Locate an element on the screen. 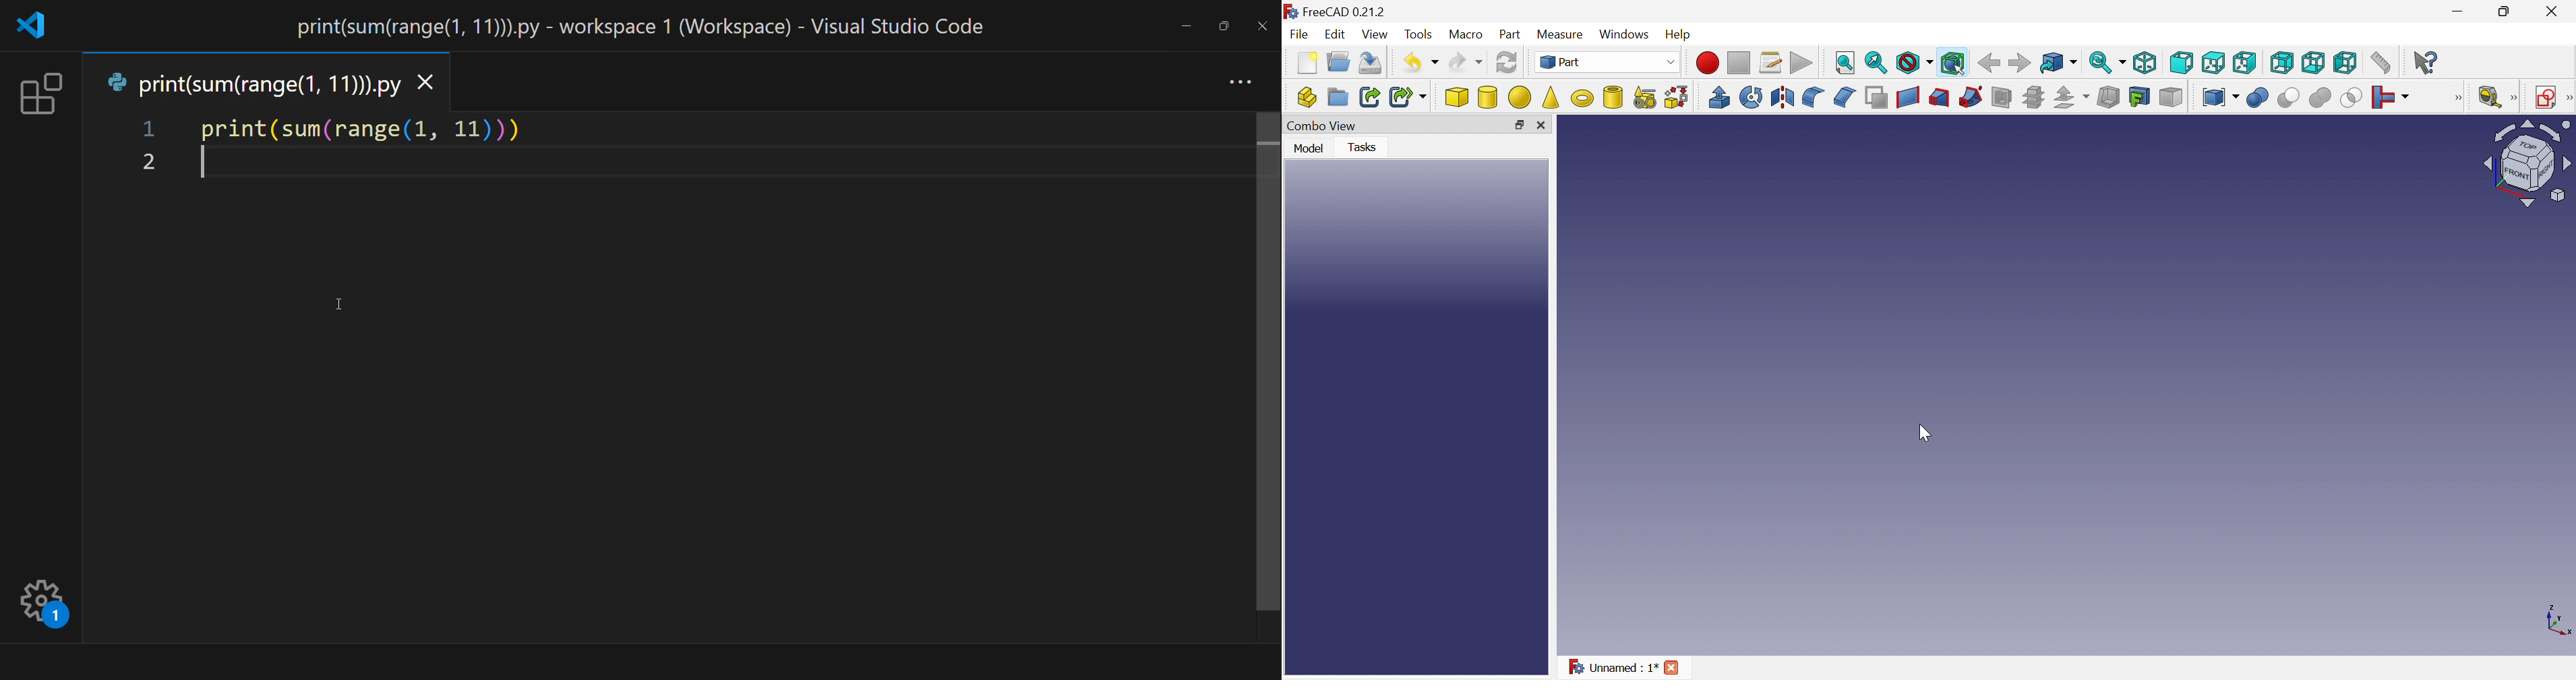  Draw style  is located at coordinates (1915, 64).